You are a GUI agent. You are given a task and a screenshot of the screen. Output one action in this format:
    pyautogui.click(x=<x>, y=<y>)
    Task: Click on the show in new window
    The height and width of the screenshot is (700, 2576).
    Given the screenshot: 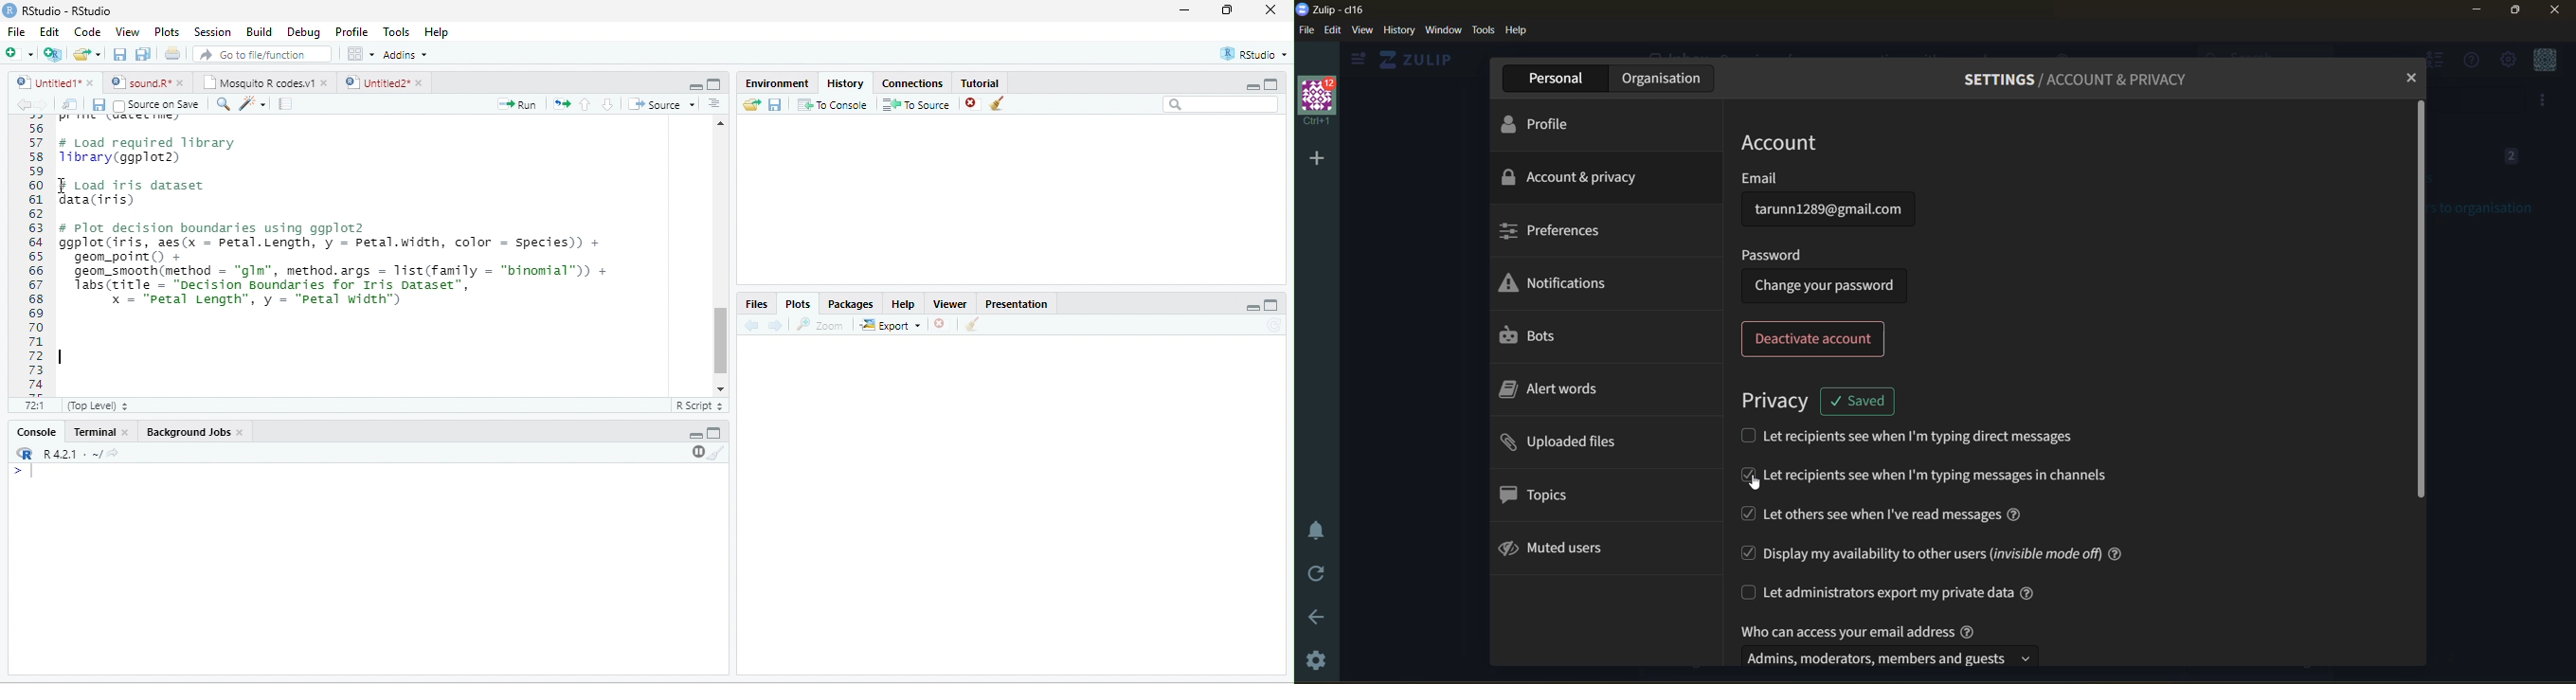 What is the action you would take?
    pyautogui.click(x=71, y=104)
    